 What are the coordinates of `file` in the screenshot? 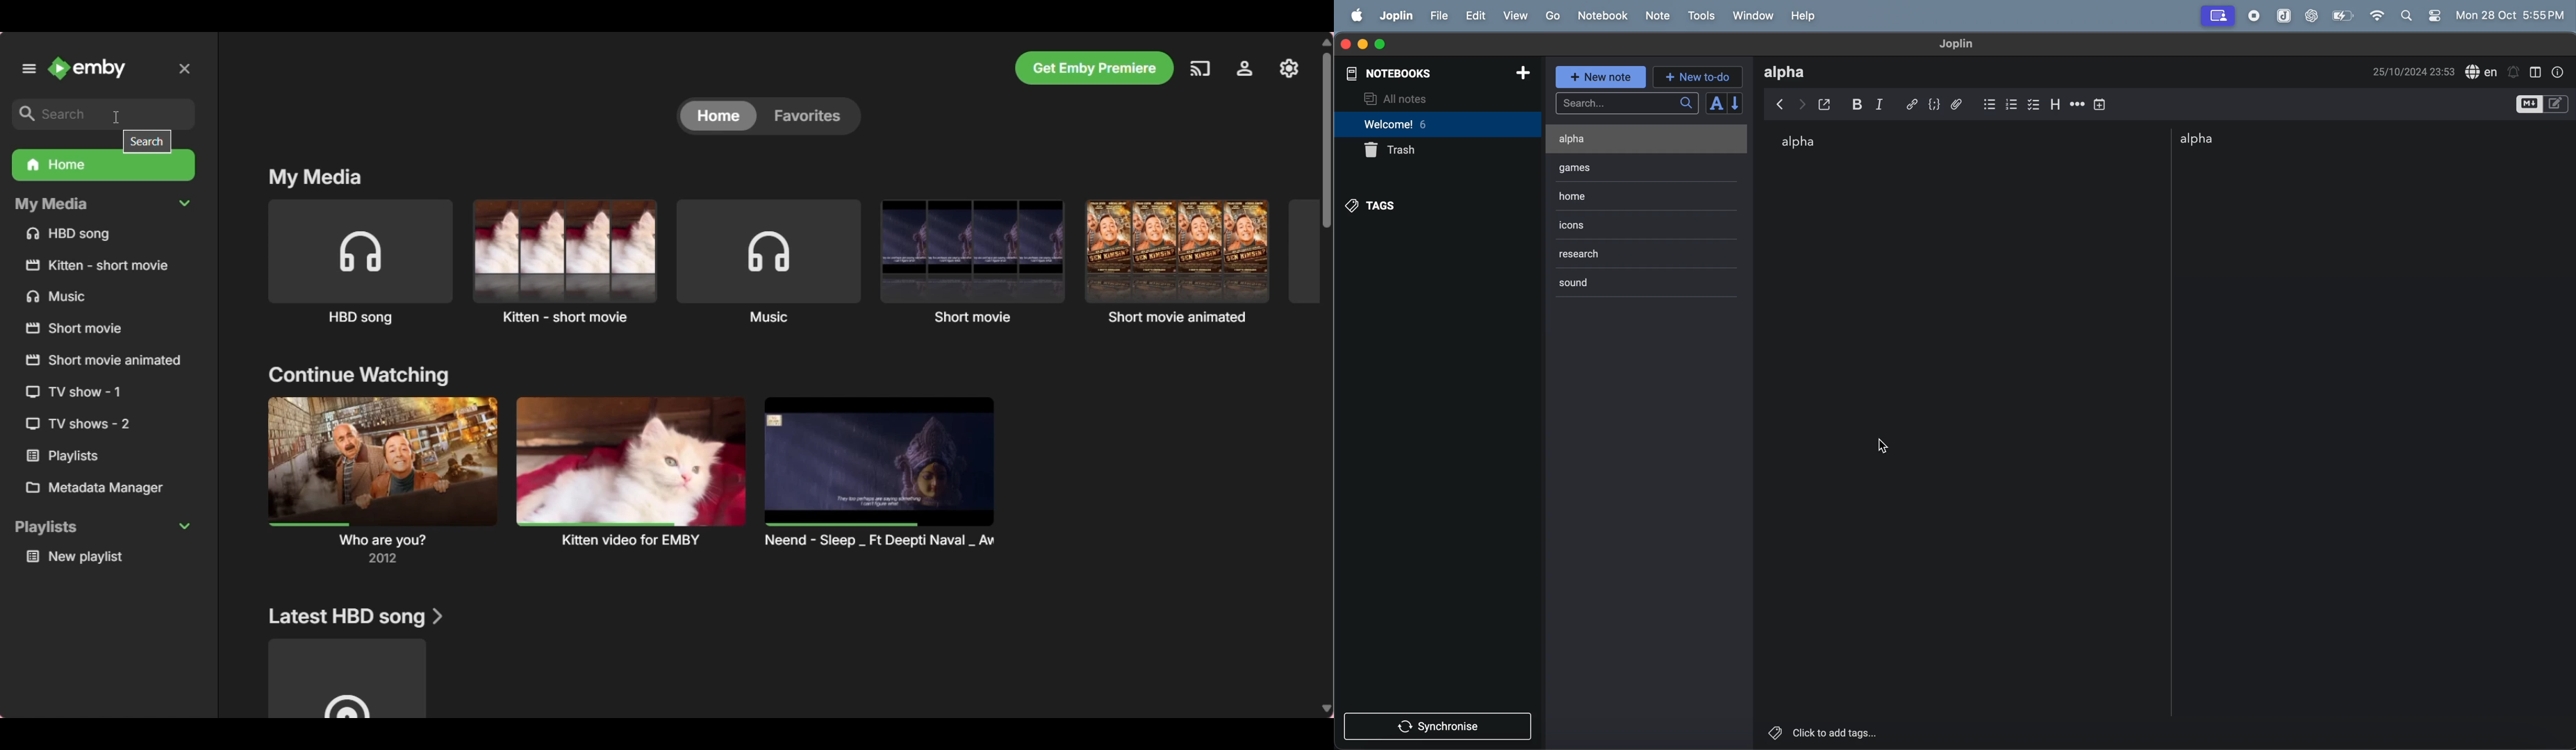 It's located at (1440, 17).